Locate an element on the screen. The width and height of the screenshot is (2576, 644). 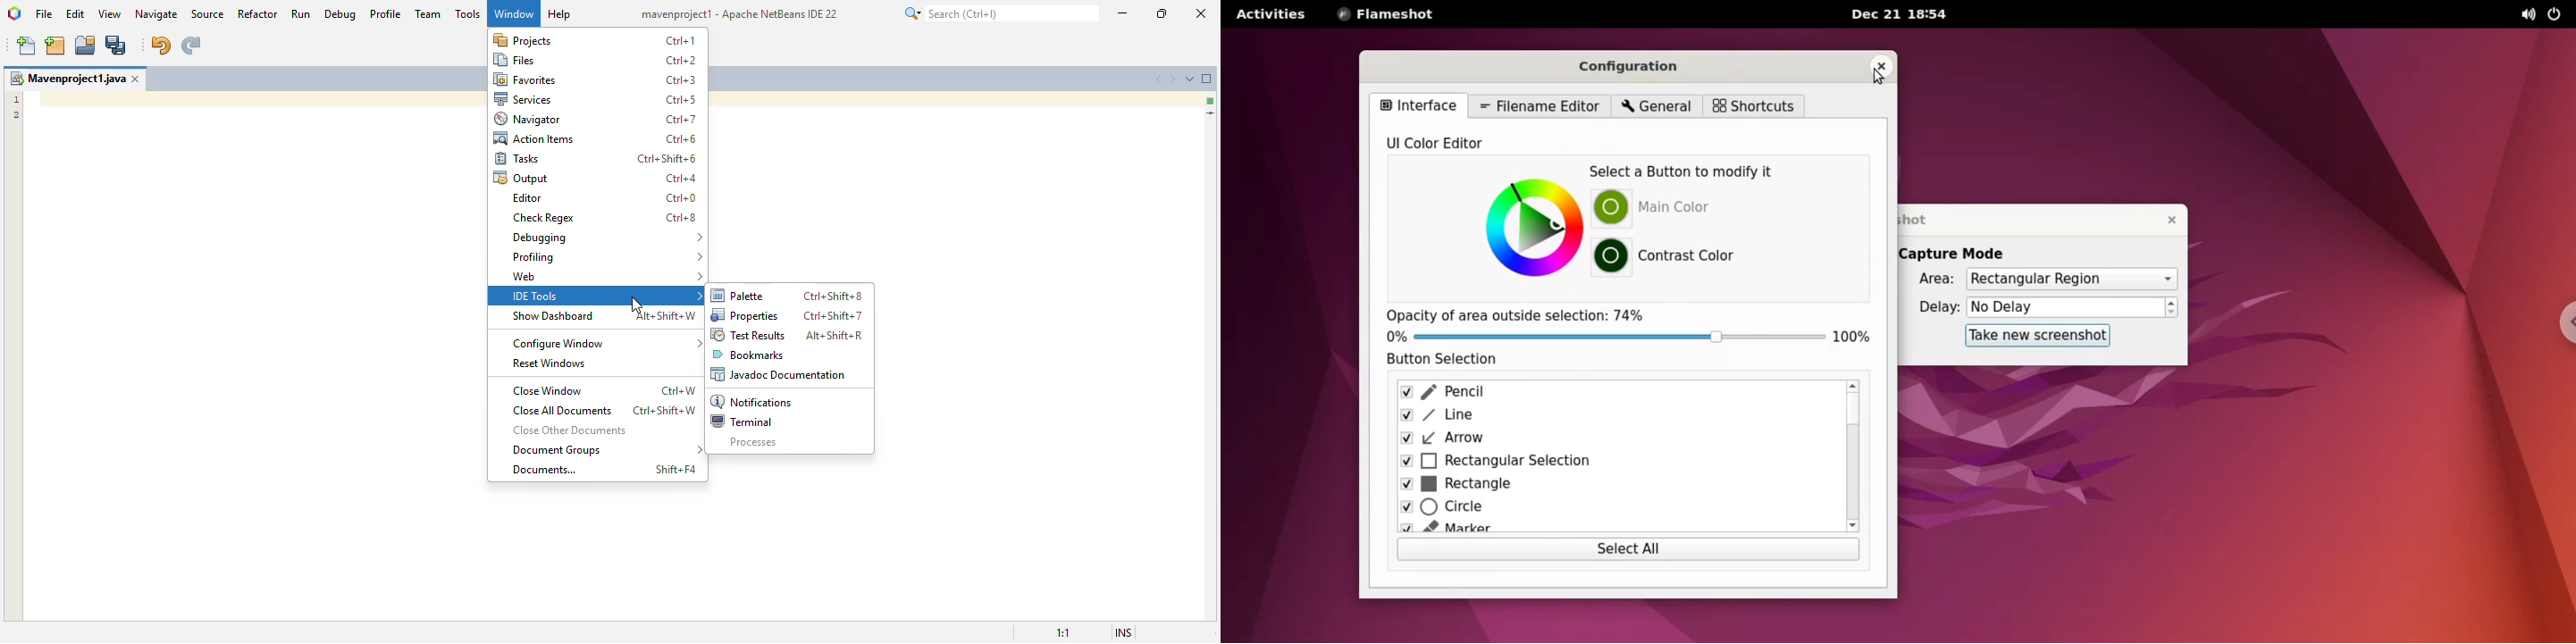
notifications is located at coordinates (751, 401).